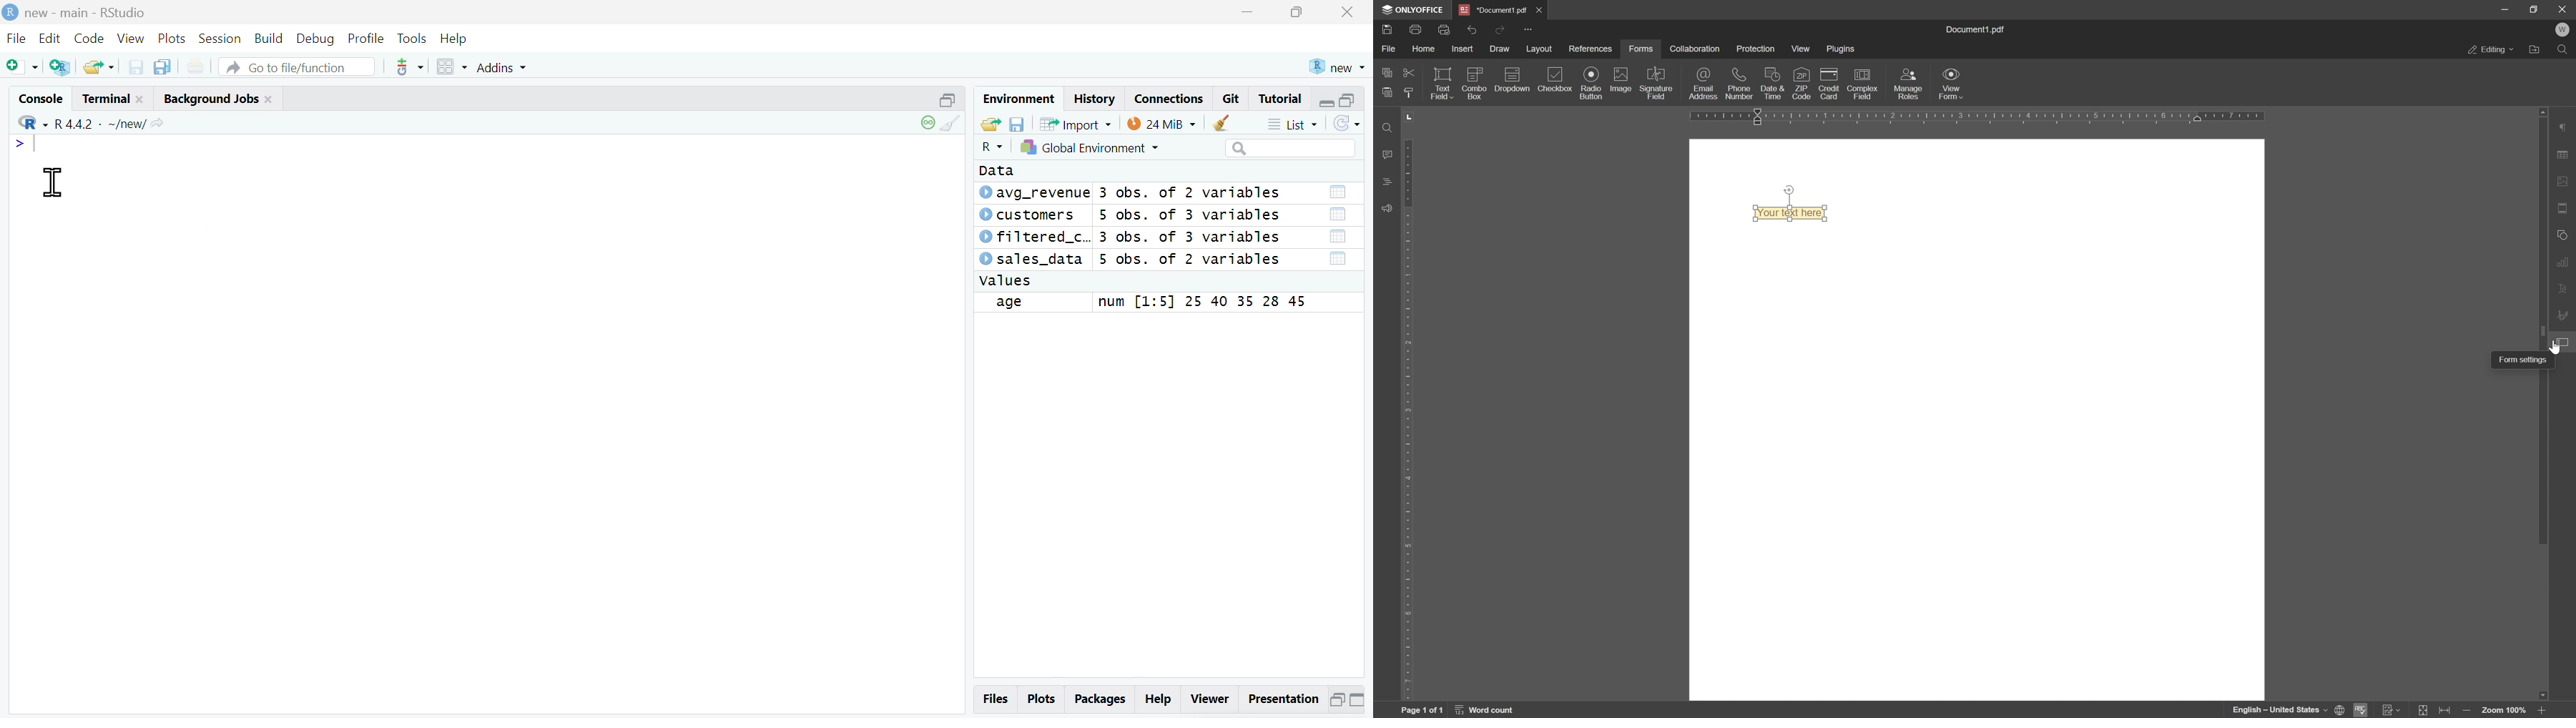 The image size is (2576, 728). Describe the element at coordinates (1170, 99) in the screenshot. I see `Connections` at that location.